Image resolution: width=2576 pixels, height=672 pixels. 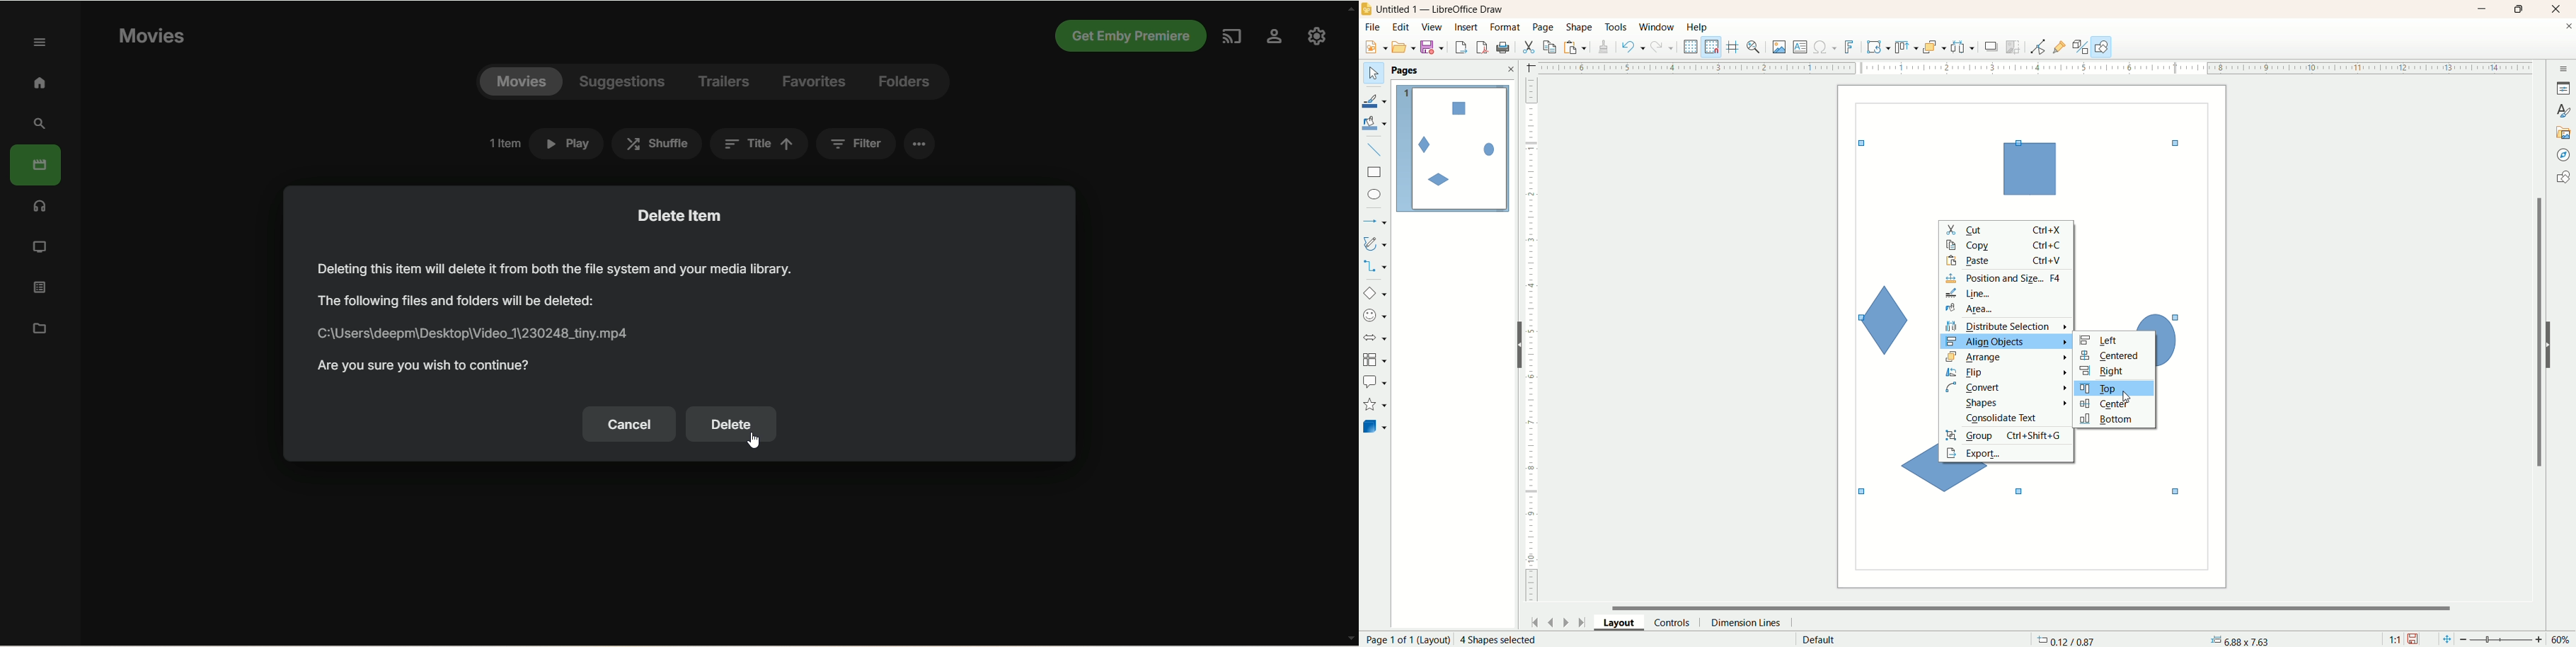 I want to click on previous page, so click(x=1550, y=621).